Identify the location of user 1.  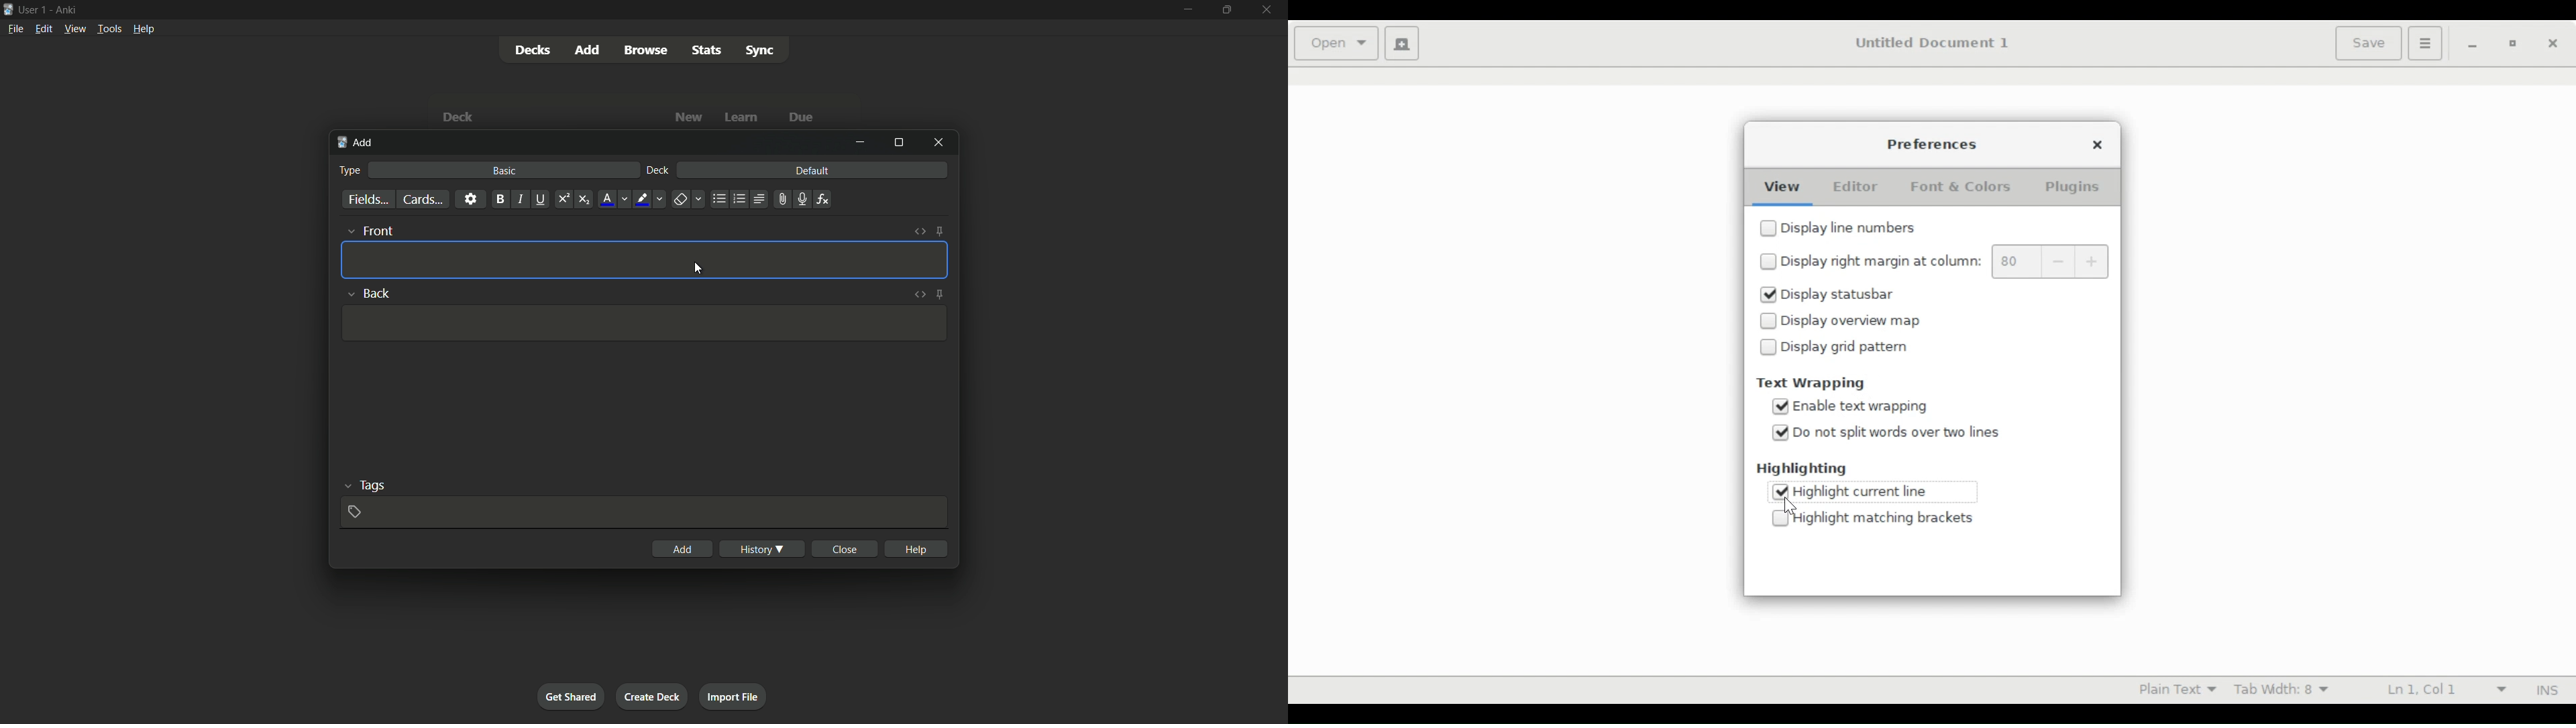
(33, 7).